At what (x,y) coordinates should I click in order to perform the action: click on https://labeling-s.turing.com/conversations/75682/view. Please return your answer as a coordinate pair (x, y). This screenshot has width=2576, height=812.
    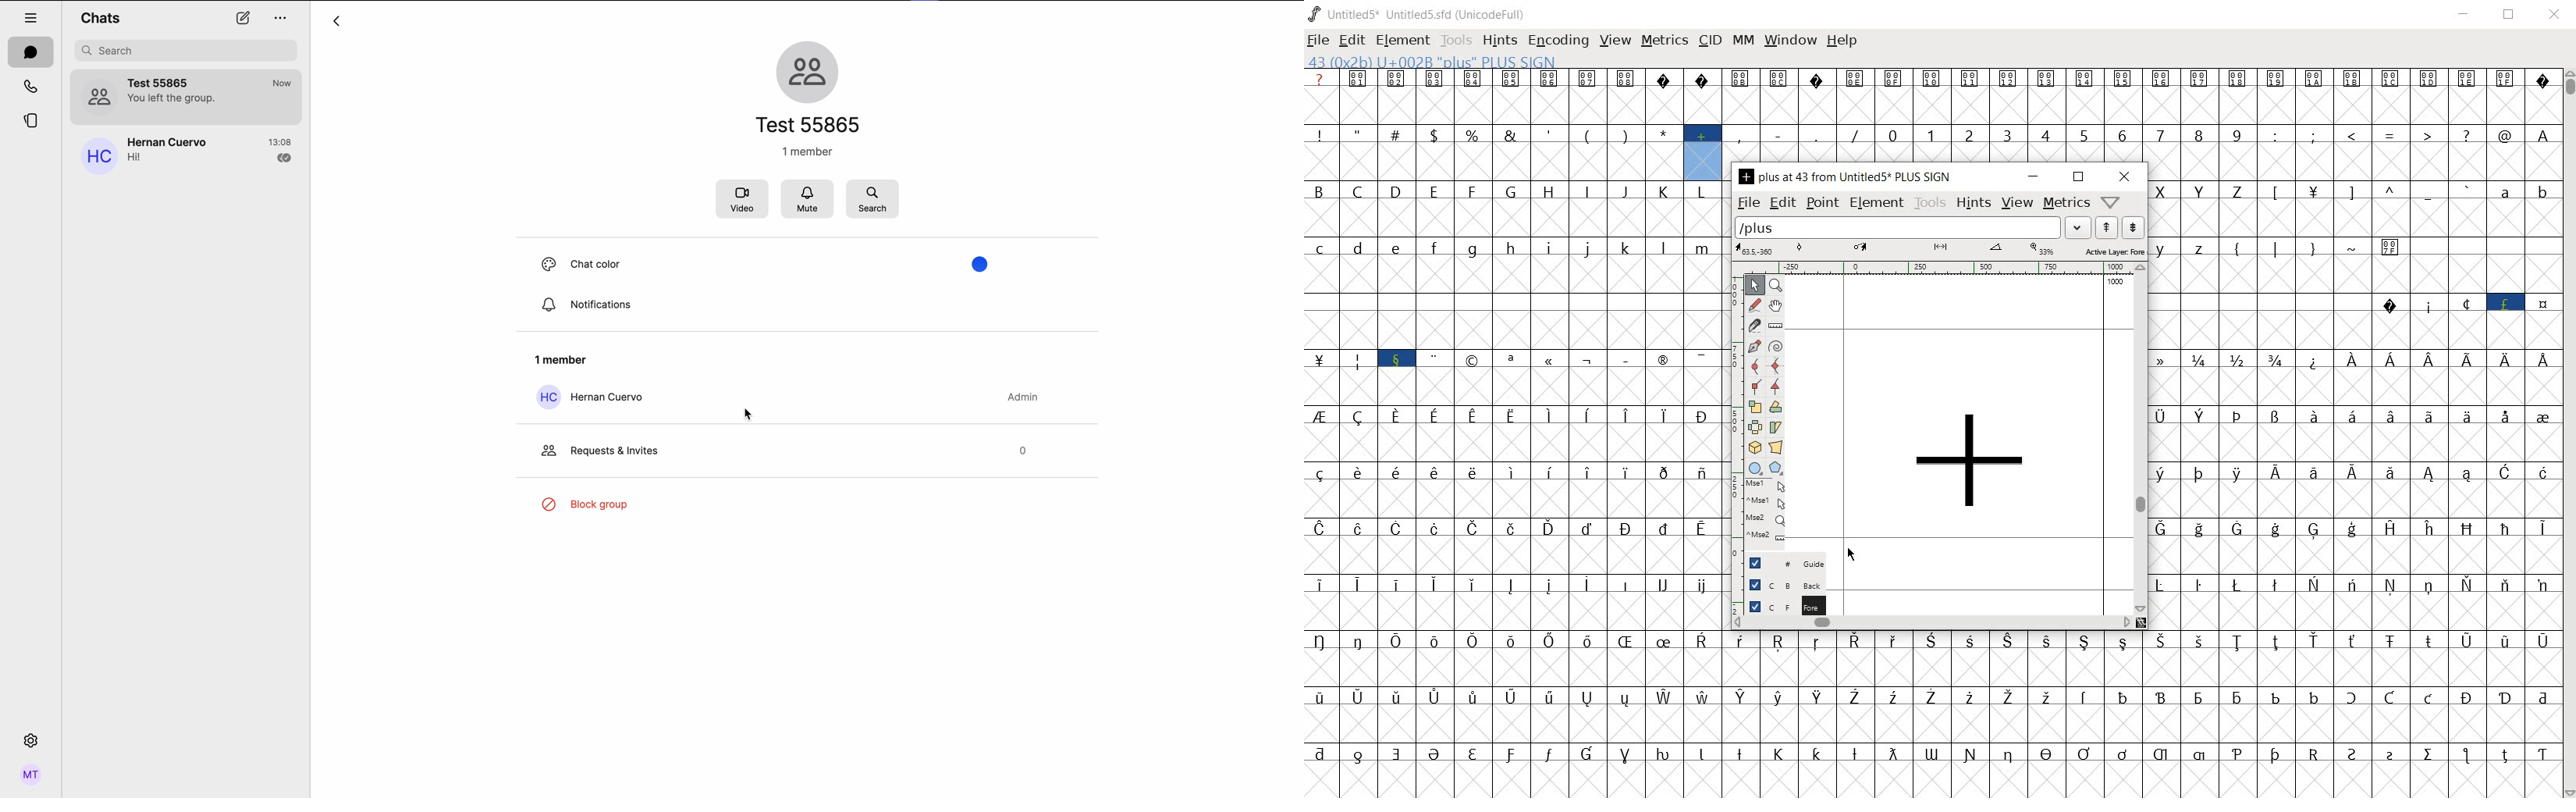
    Looking at the image, I should click on (2312, 715).